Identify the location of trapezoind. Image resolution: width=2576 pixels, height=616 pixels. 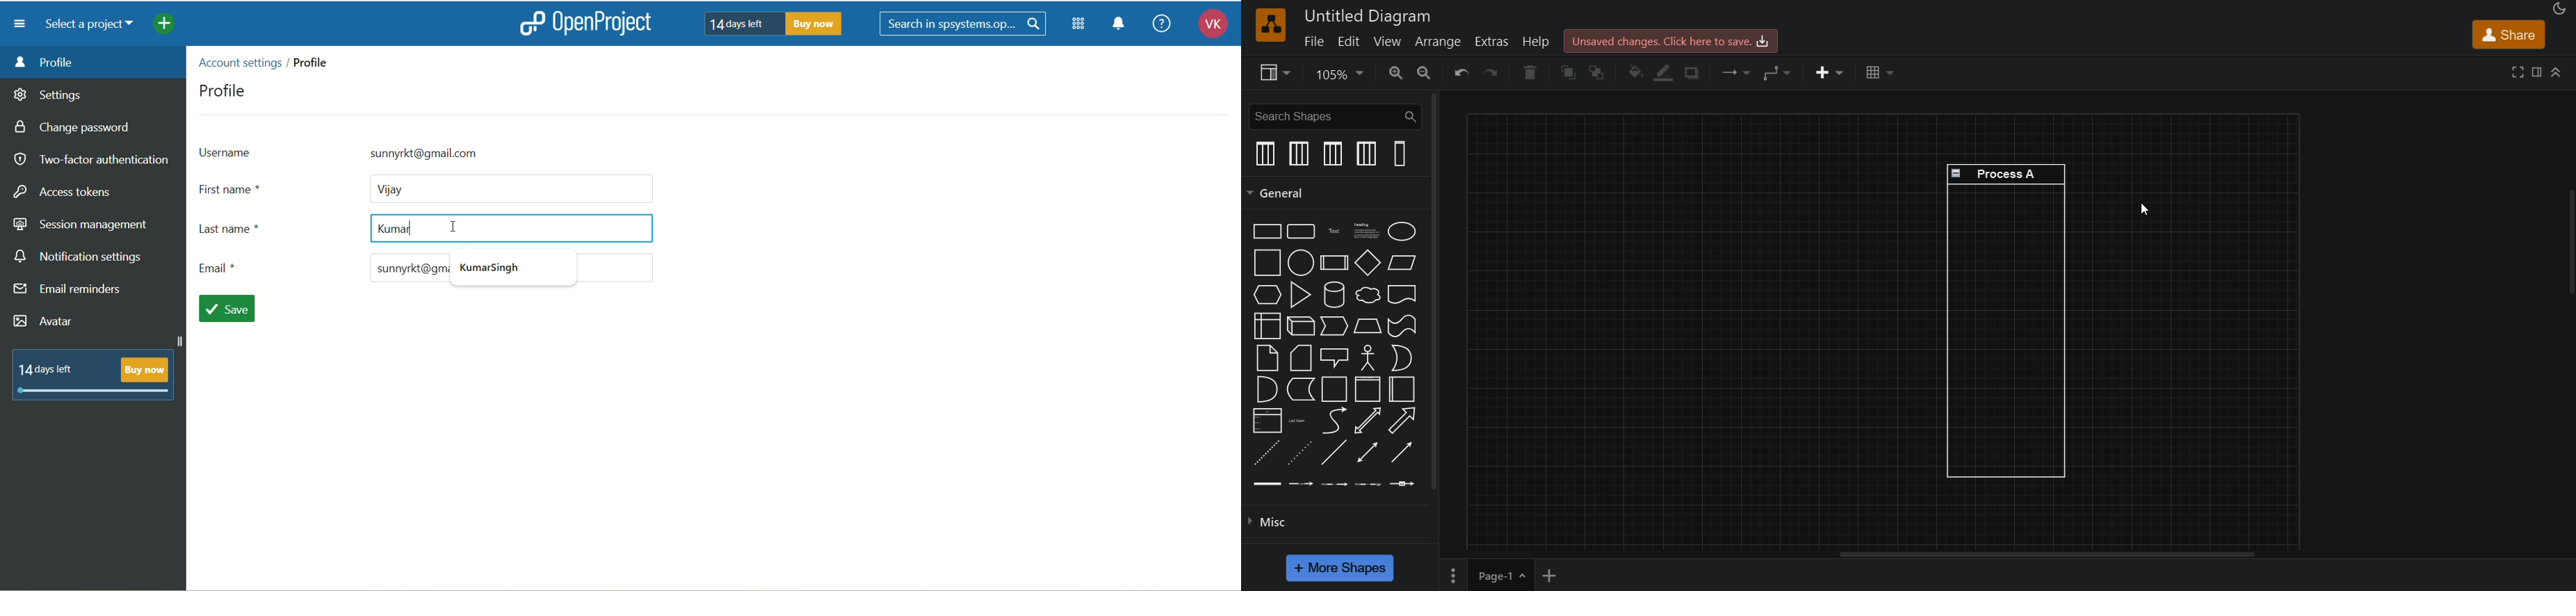
(1365, 327).